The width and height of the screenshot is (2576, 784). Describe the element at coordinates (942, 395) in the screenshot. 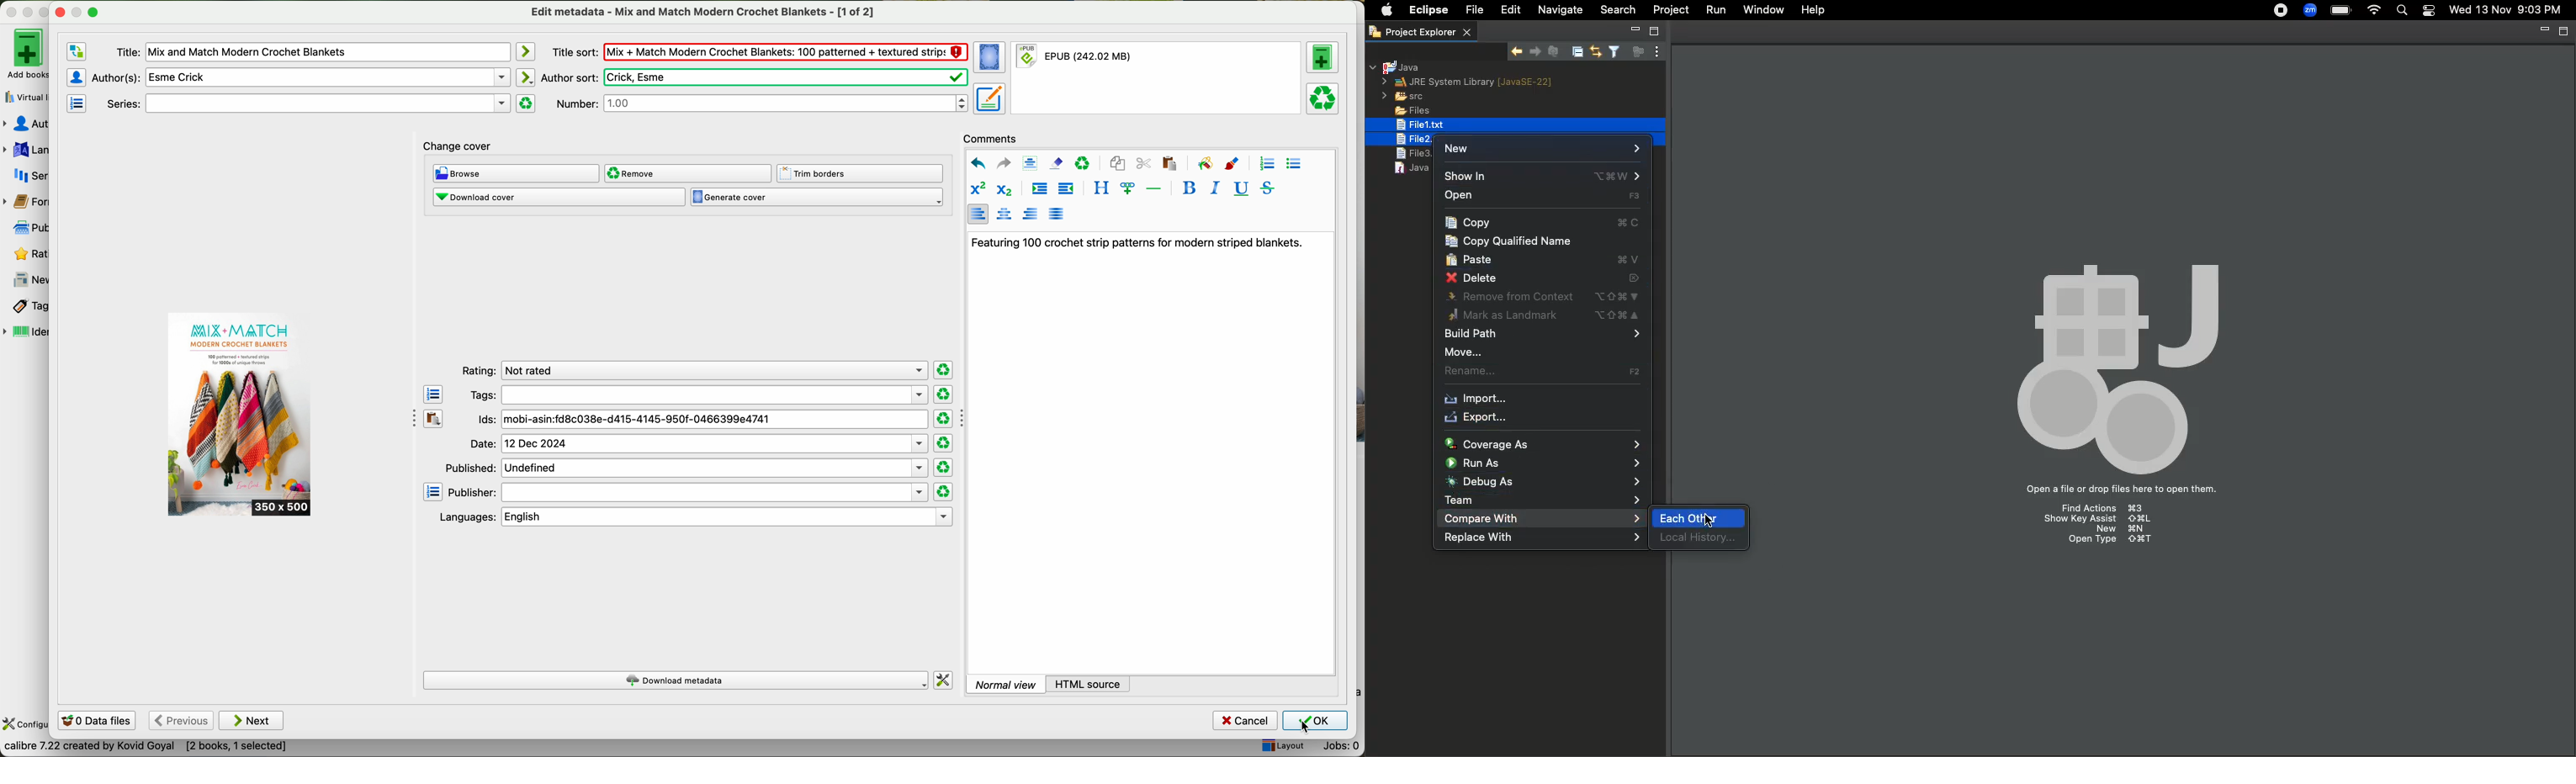

I see `clear rating` at that location.